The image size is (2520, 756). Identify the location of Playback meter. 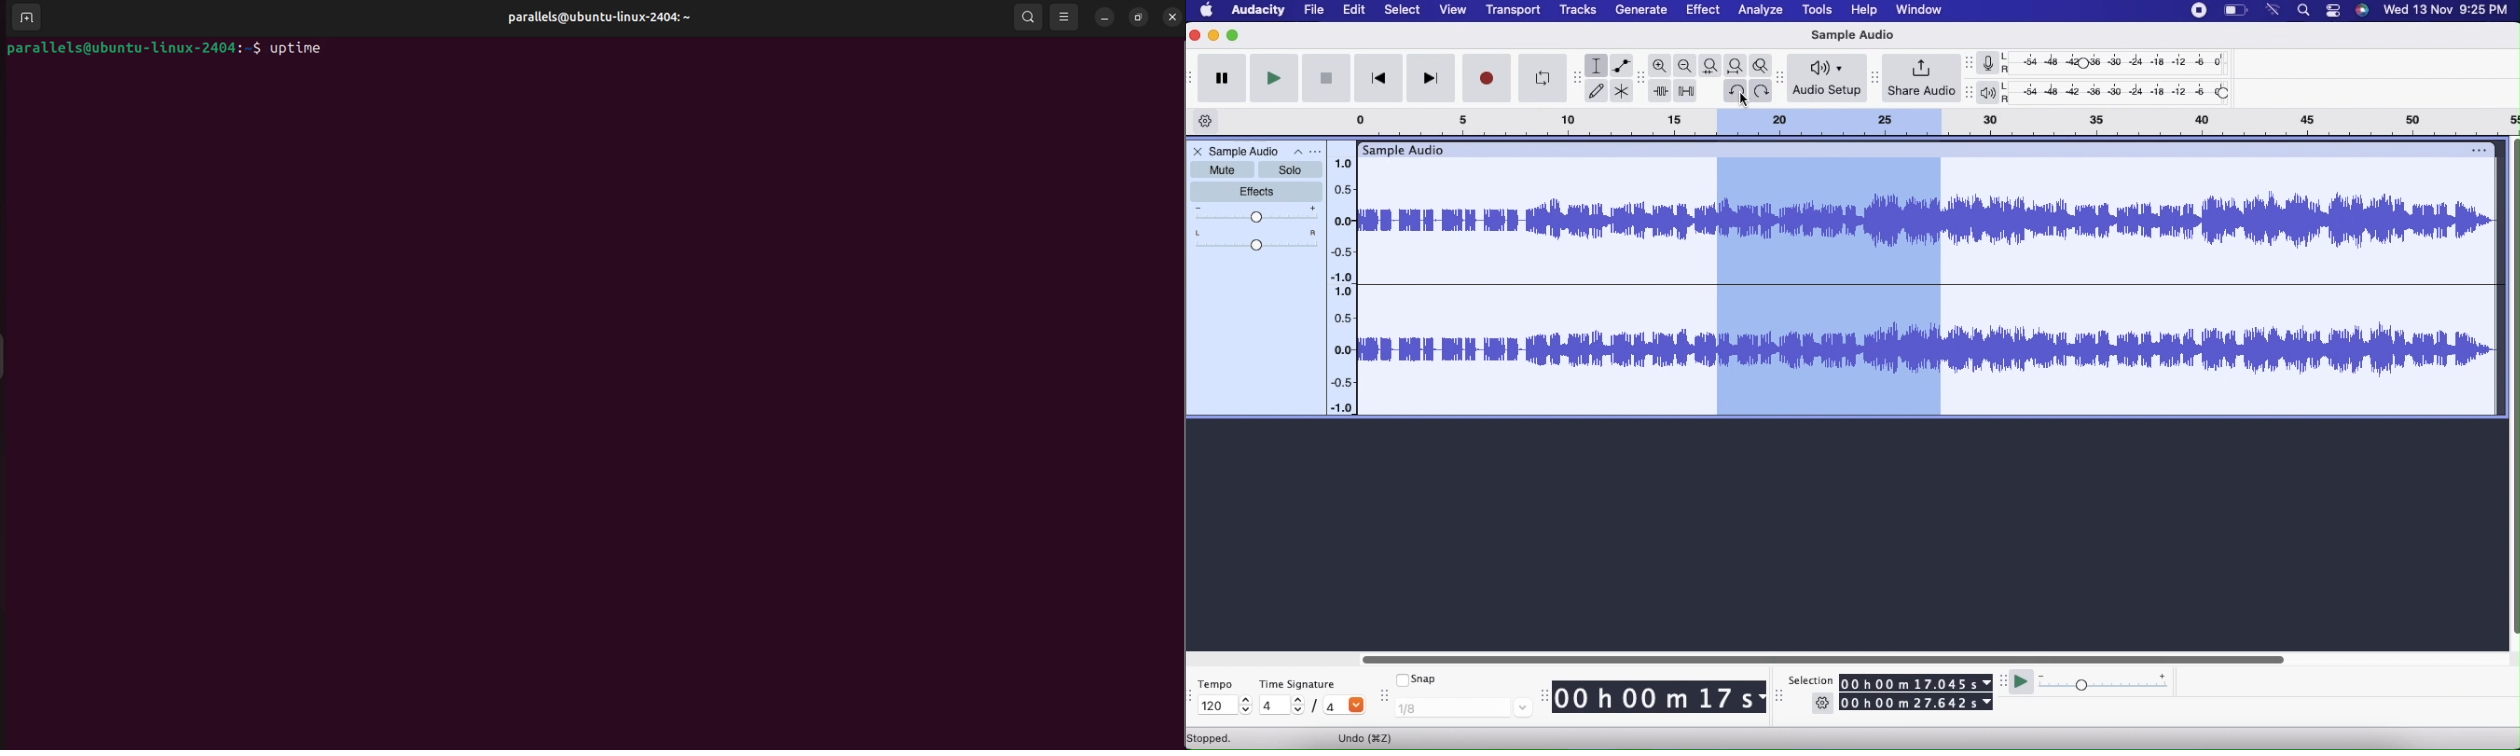
(1993, 92).